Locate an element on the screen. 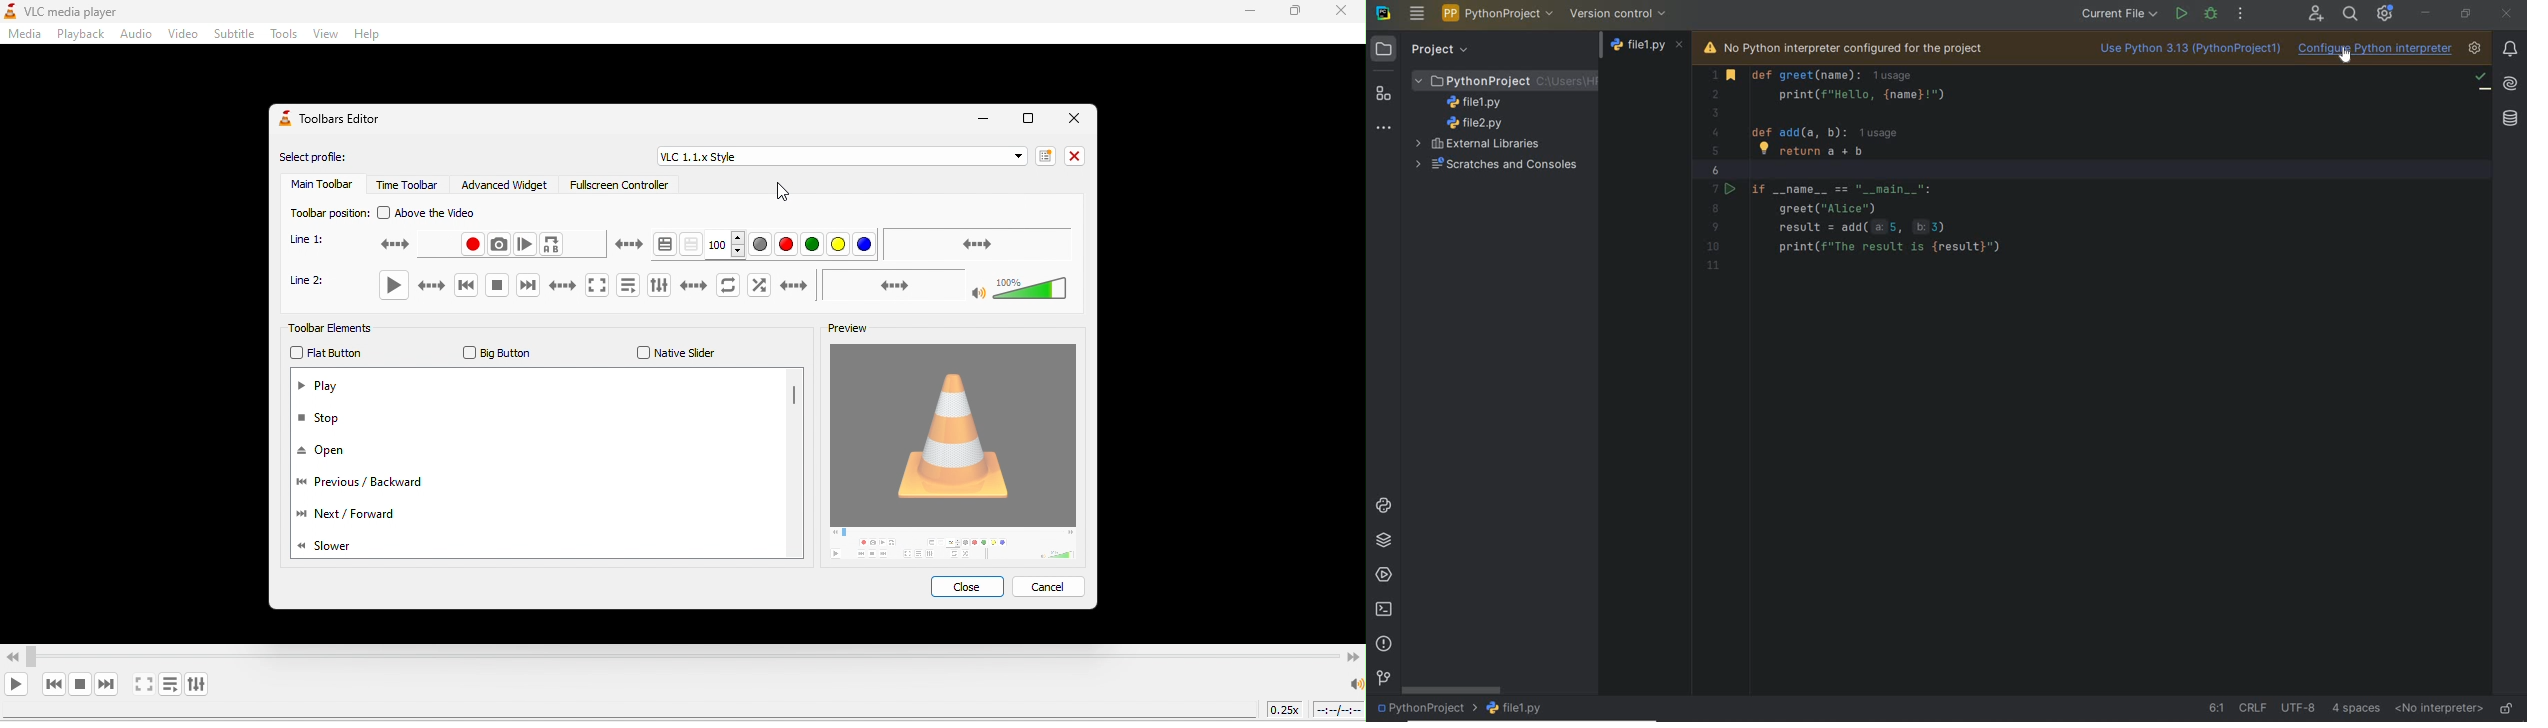 This screenshot has height=728, width=2548. Close is located at coordinates (1074, 118).